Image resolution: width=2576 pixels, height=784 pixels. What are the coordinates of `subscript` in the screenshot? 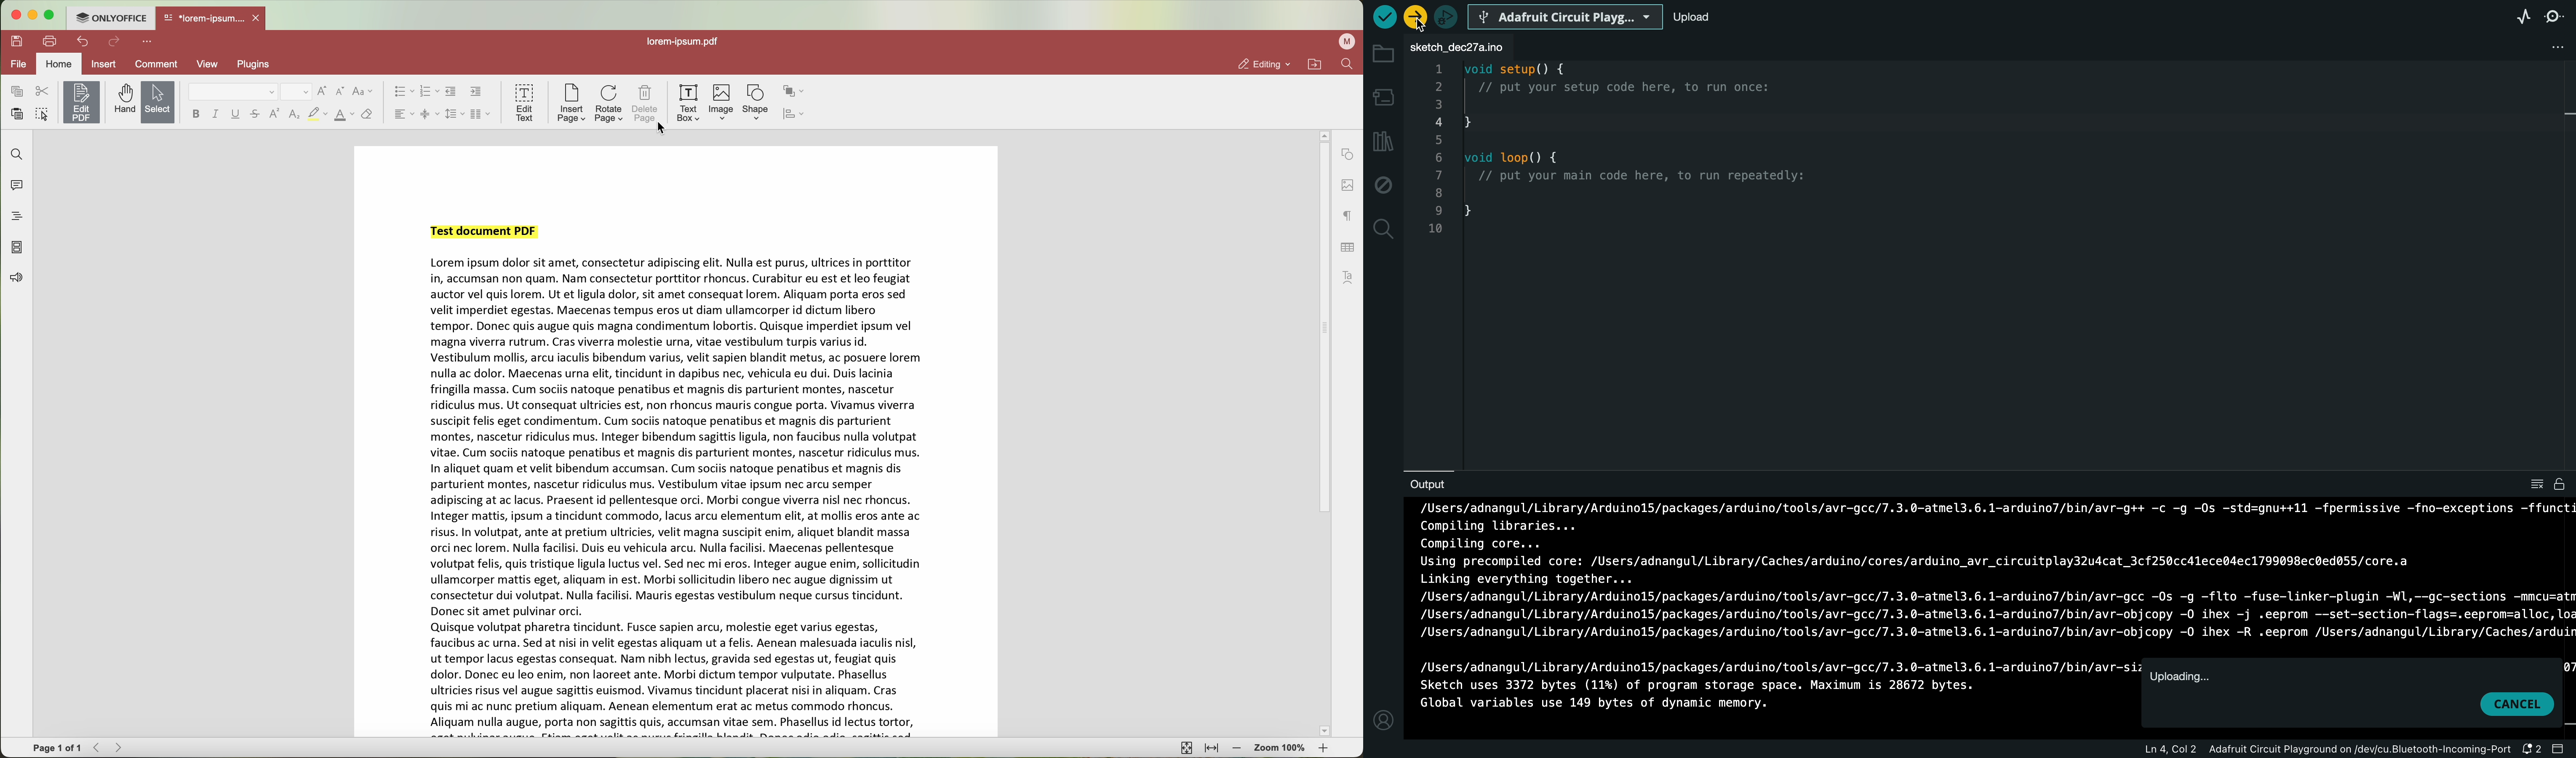 It's located at (294, 115).